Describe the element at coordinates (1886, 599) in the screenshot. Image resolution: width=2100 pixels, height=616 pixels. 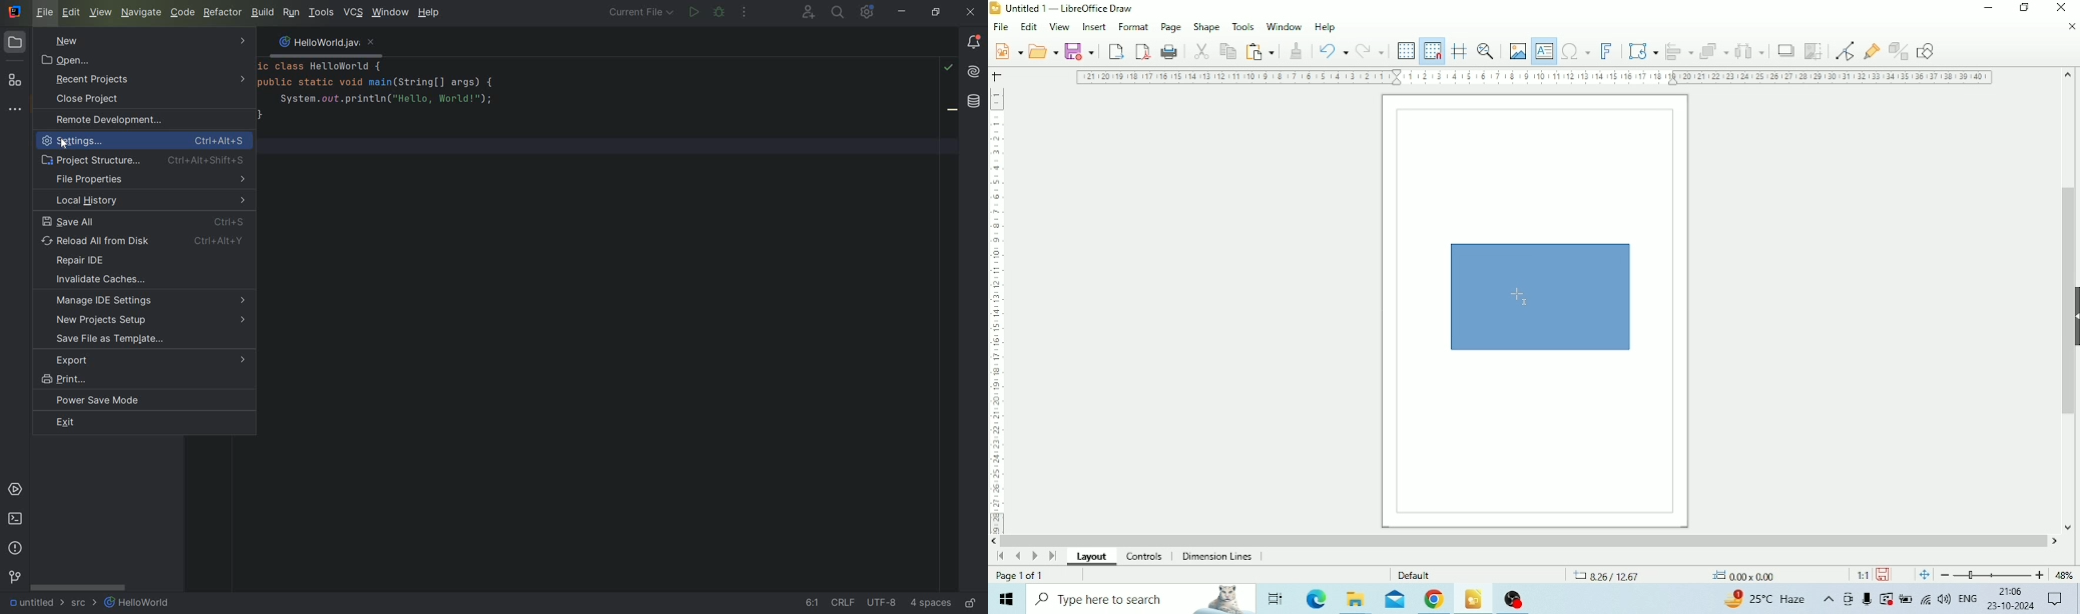
I see `Warning` at that location.